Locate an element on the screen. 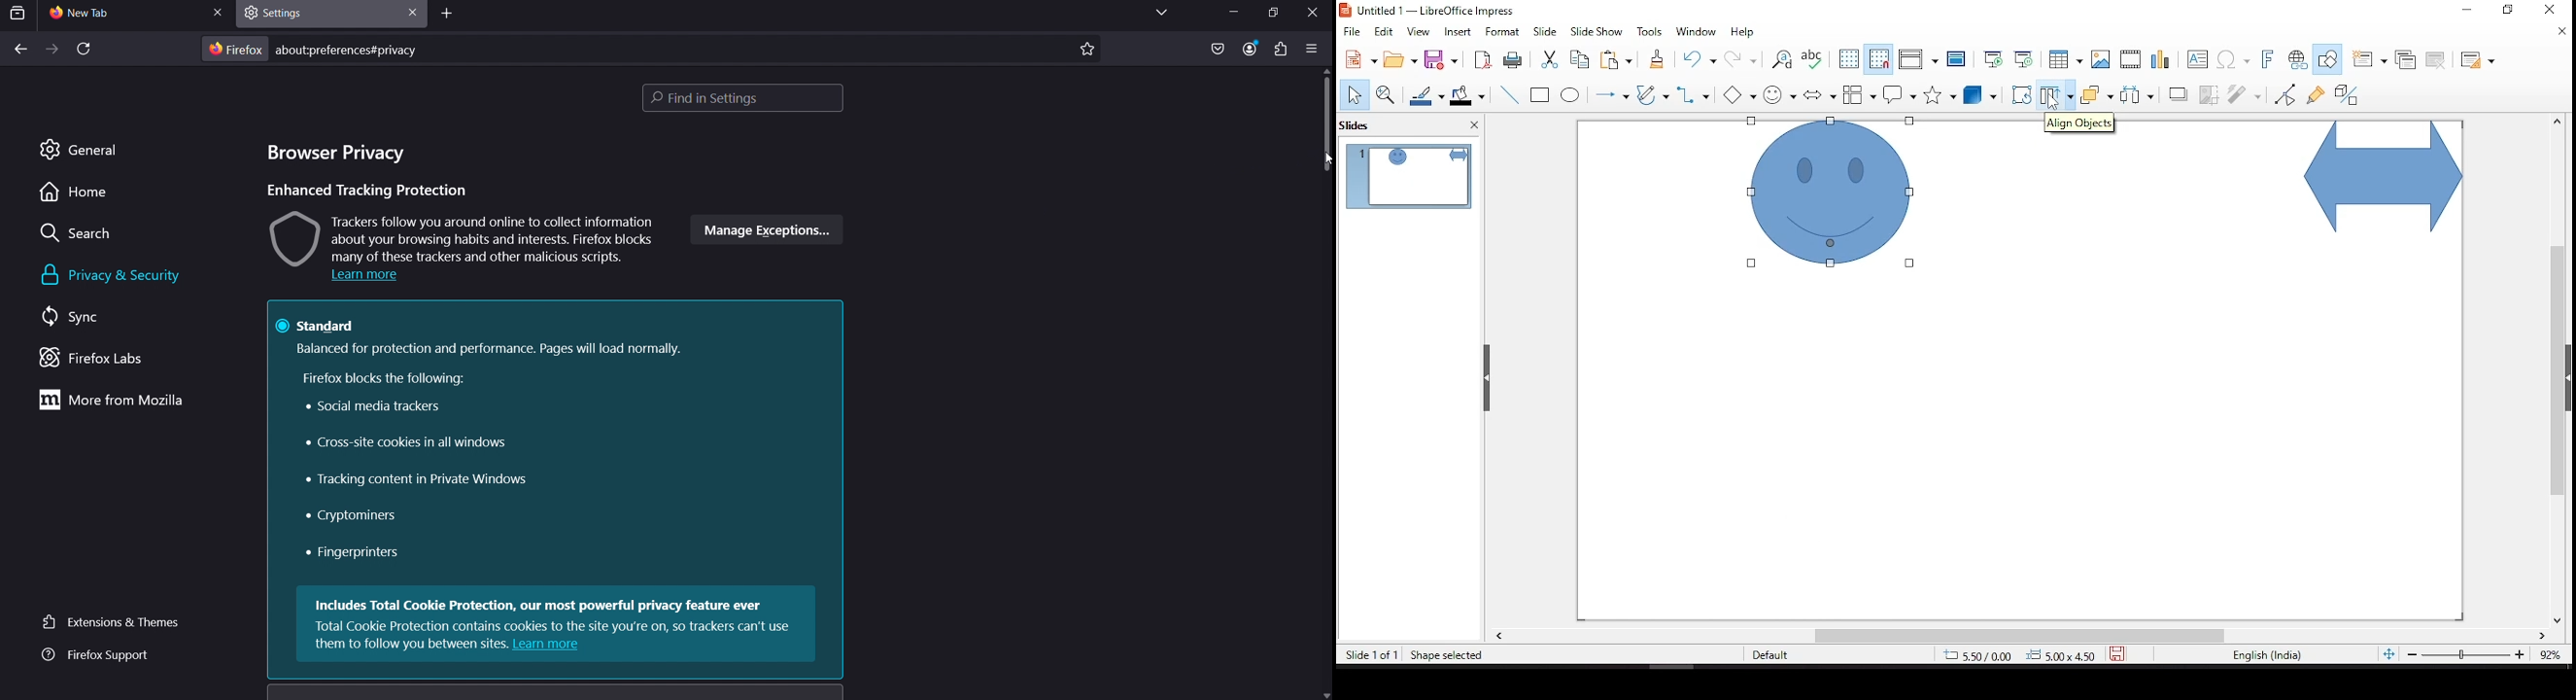 The height and width of the screenshot is (700, 2576). new is located at coordinates (1357, 60).